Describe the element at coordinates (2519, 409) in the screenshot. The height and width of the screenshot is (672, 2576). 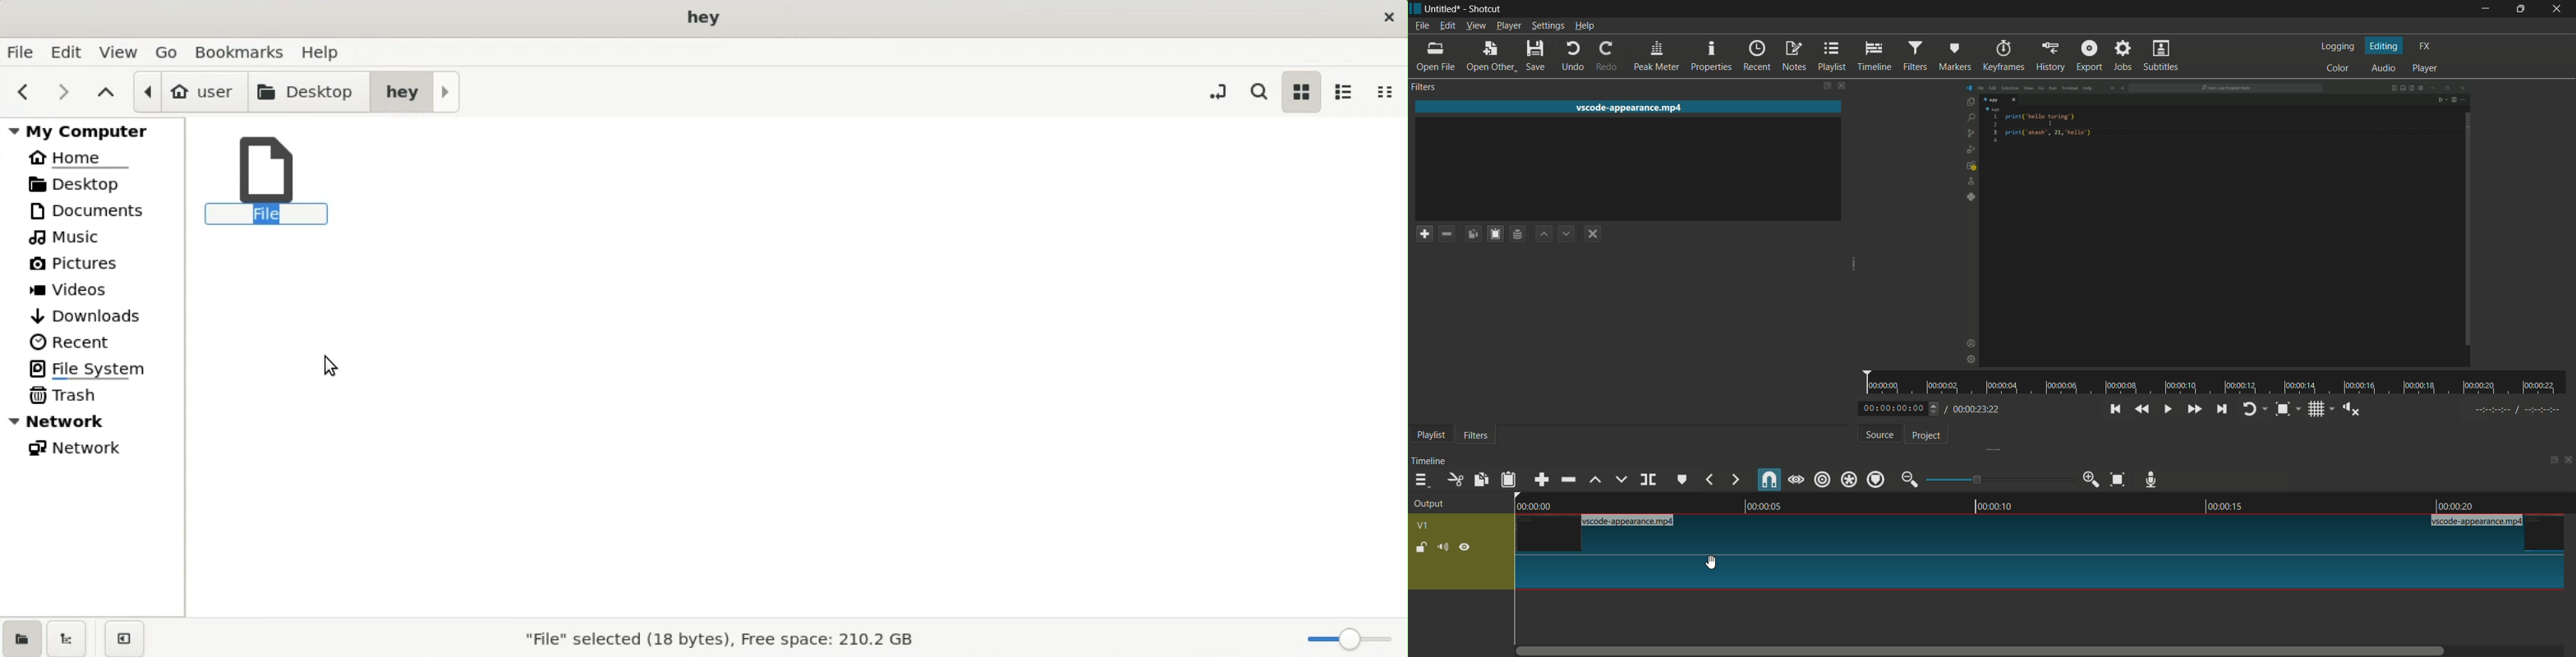
I see `in point` at that location.